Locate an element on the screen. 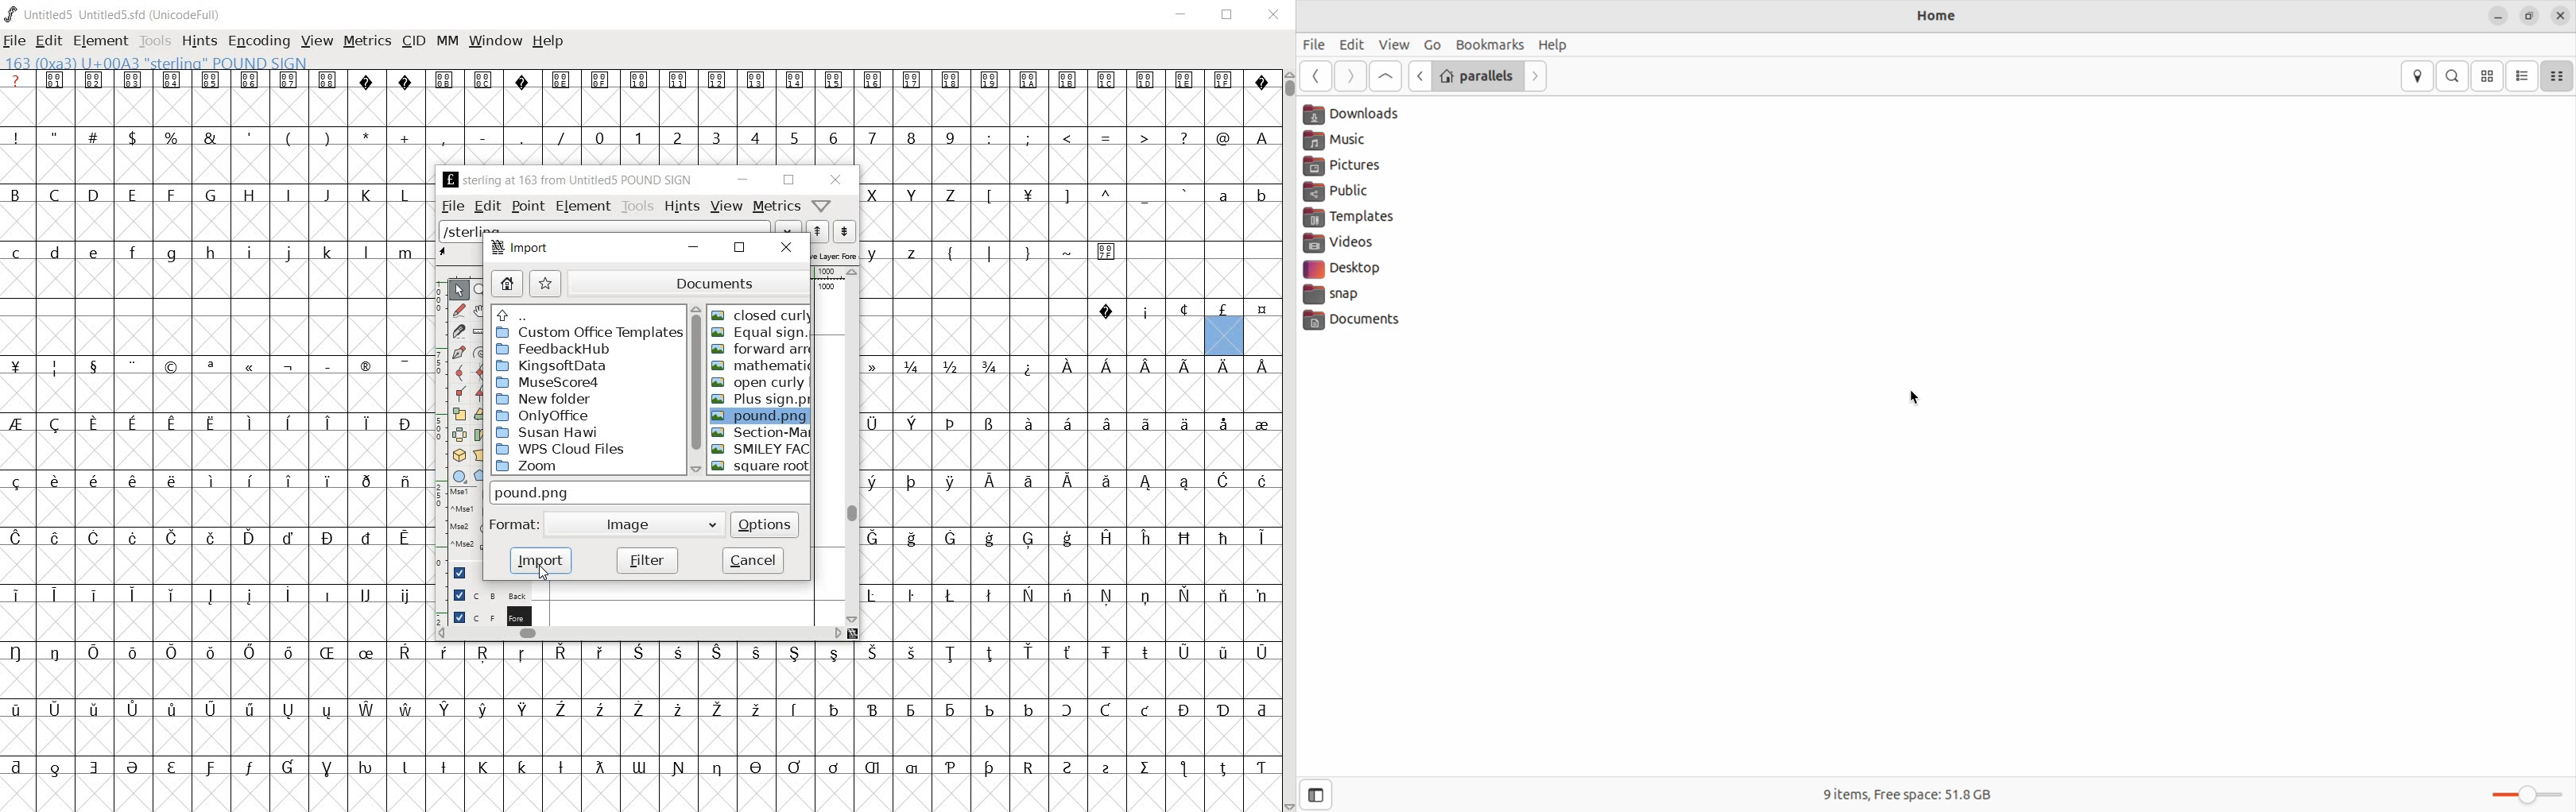  Symbol is located at coordinates (676, 654).